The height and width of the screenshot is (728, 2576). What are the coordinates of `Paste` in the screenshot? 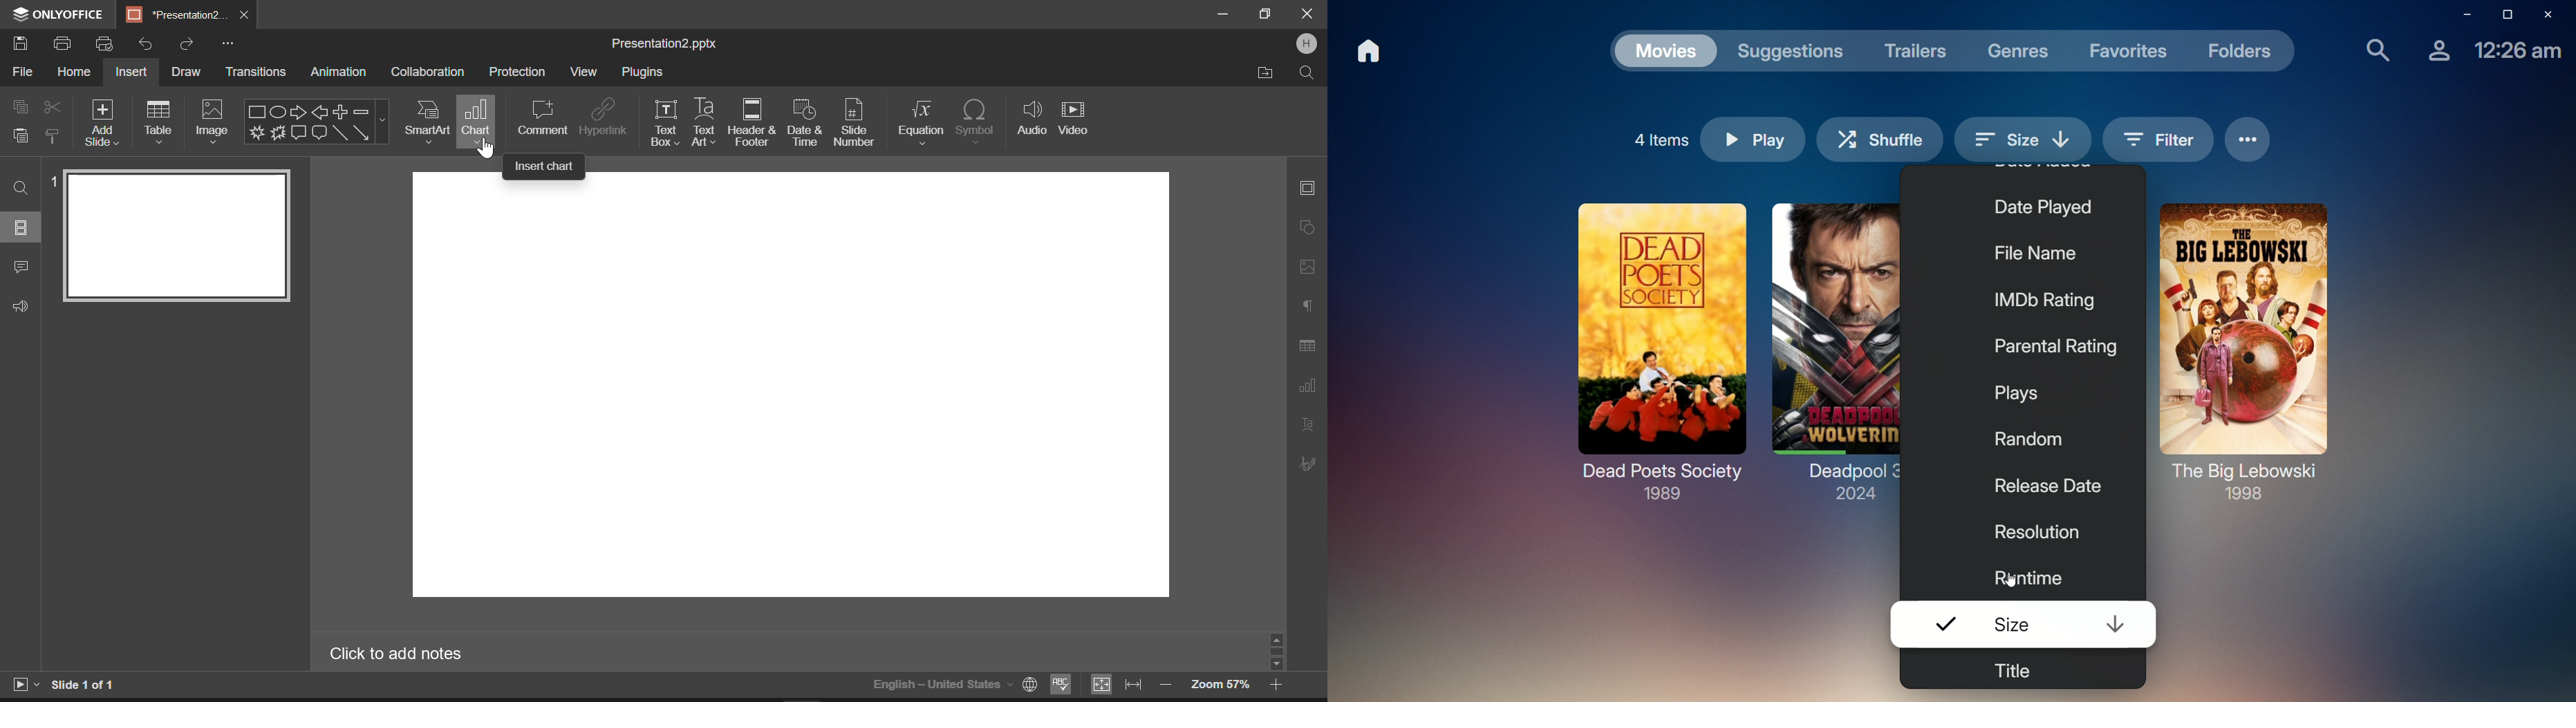 It's located at (21, 138).